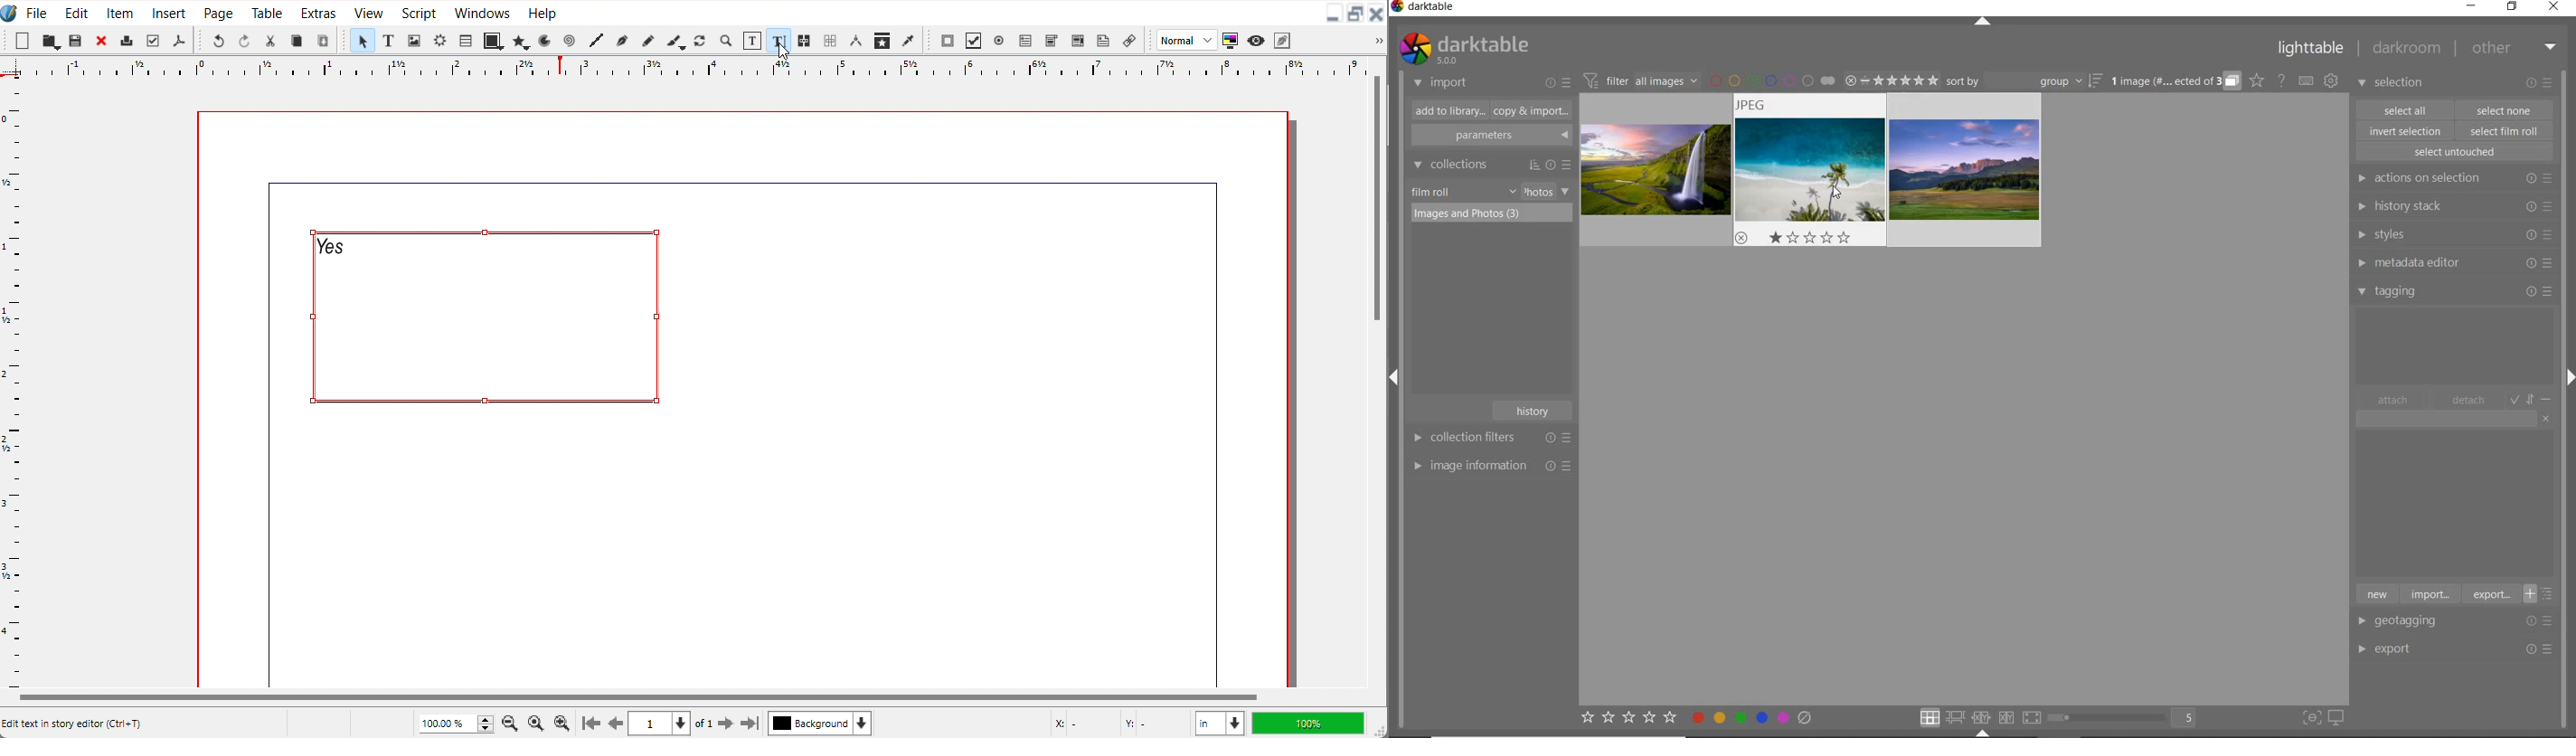  Describe the element at coordinates (752, 41) in the screenshot. I see `Edit content with frame` at that location.